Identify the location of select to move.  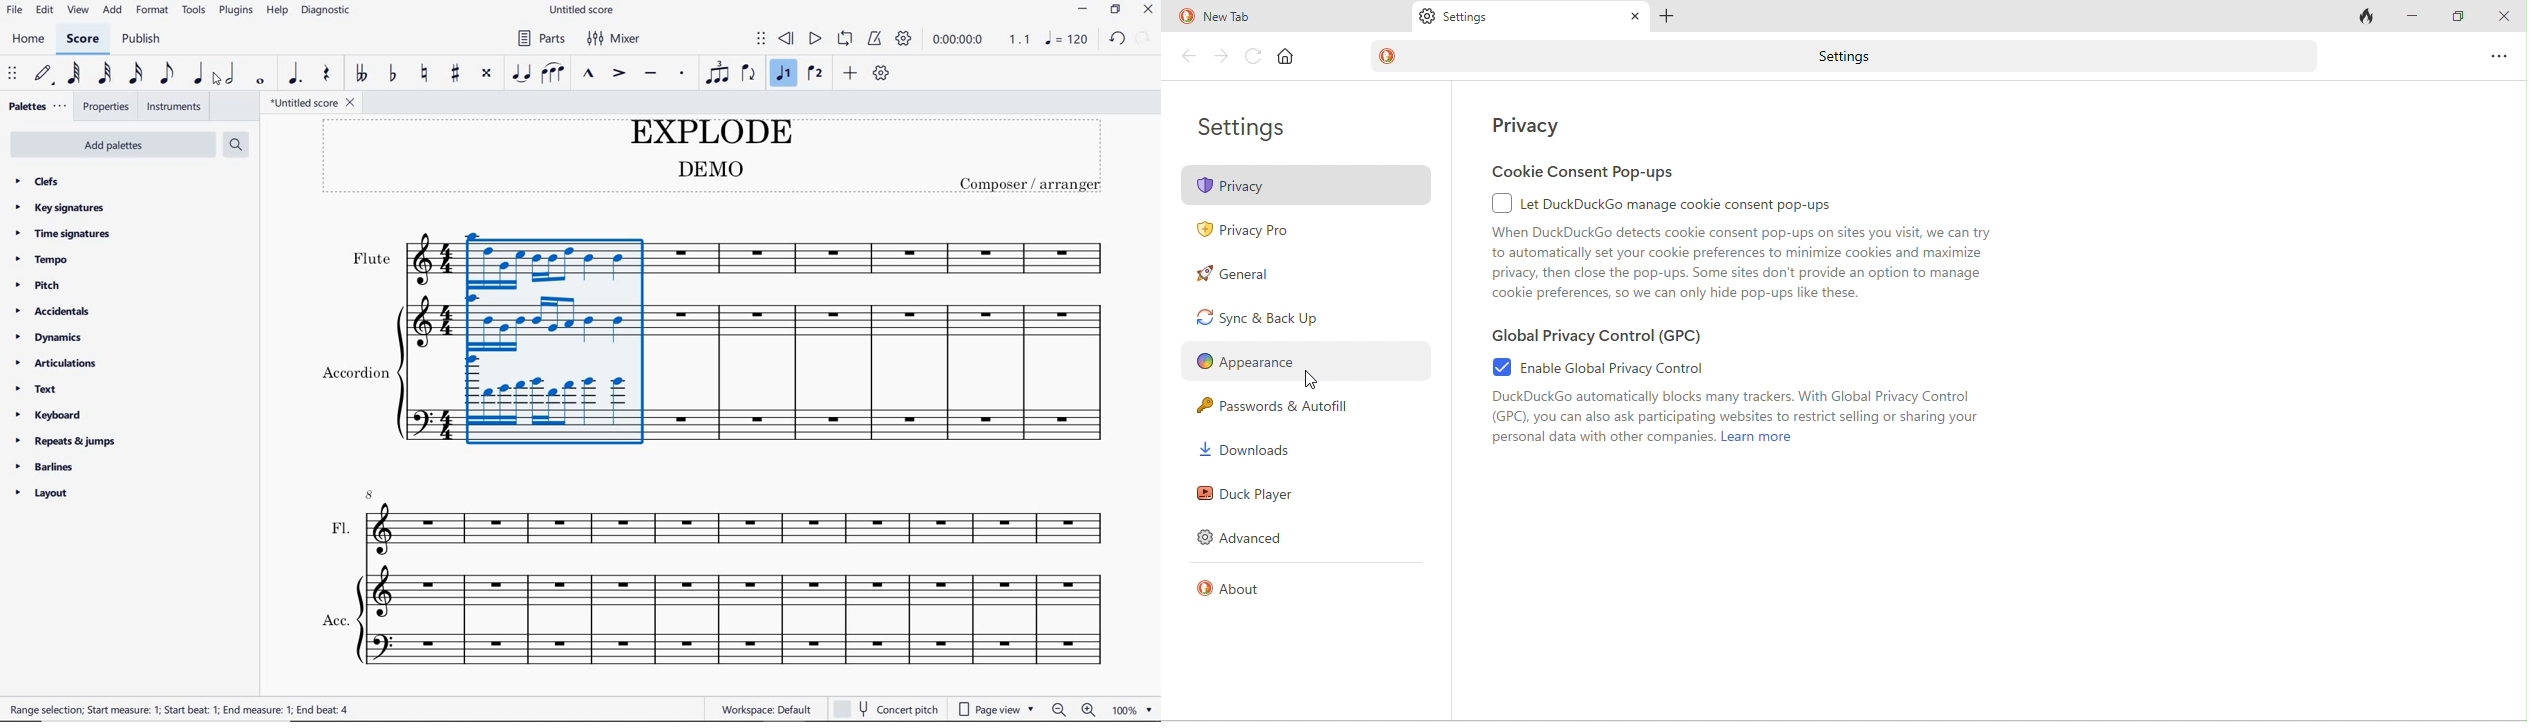
(12, 75).